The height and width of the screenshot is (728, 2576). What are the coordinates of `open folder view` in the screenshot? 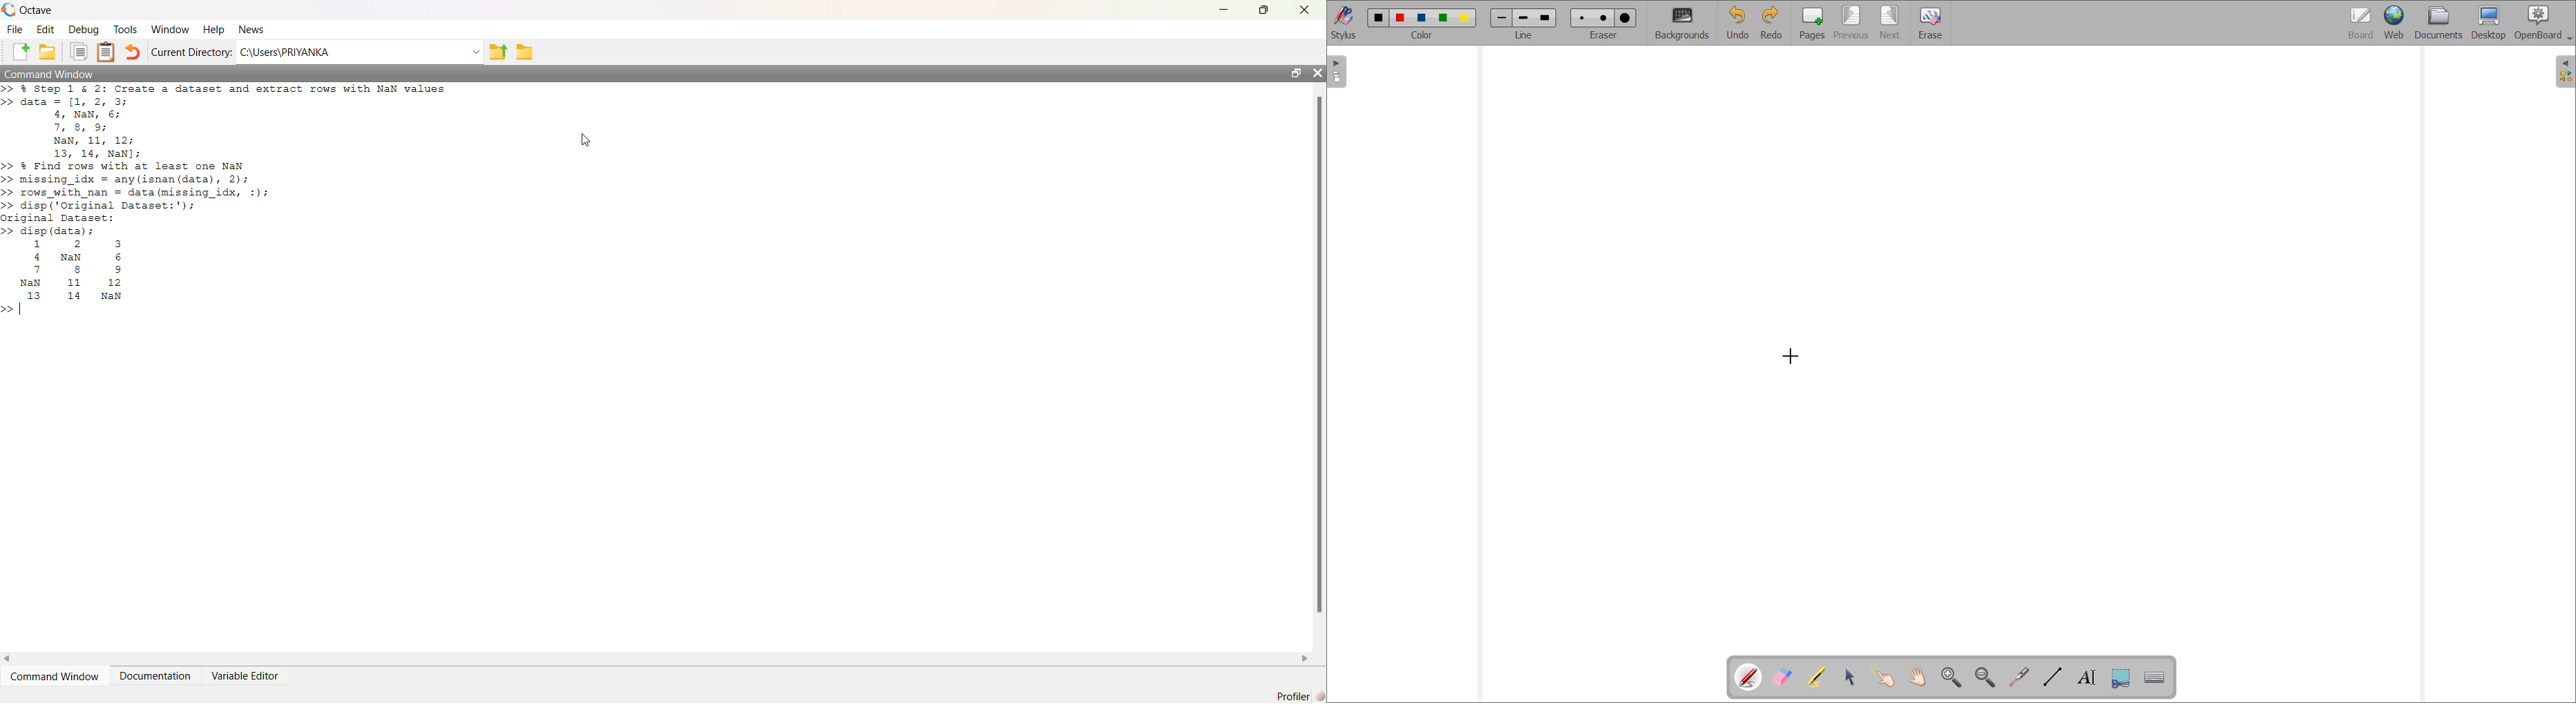 It's located at (2565, 72).